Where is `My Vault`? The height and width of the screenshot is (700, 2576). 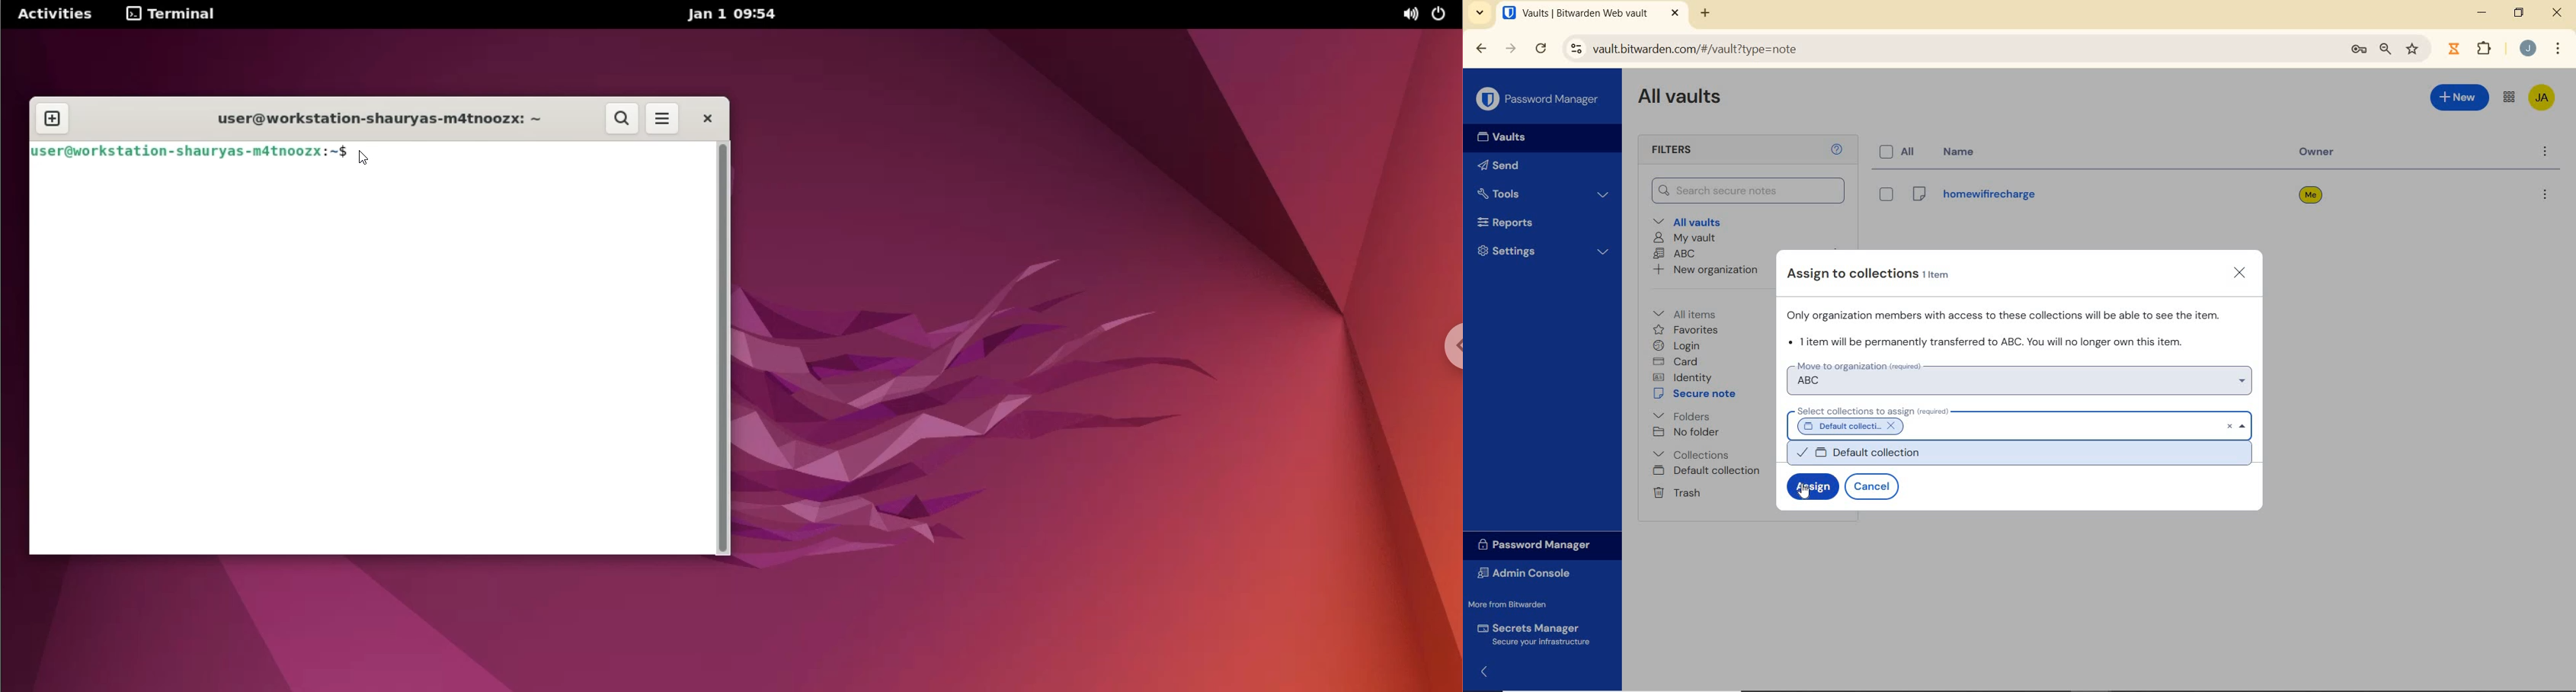 My Vault is located at coordinates (1684, 239).